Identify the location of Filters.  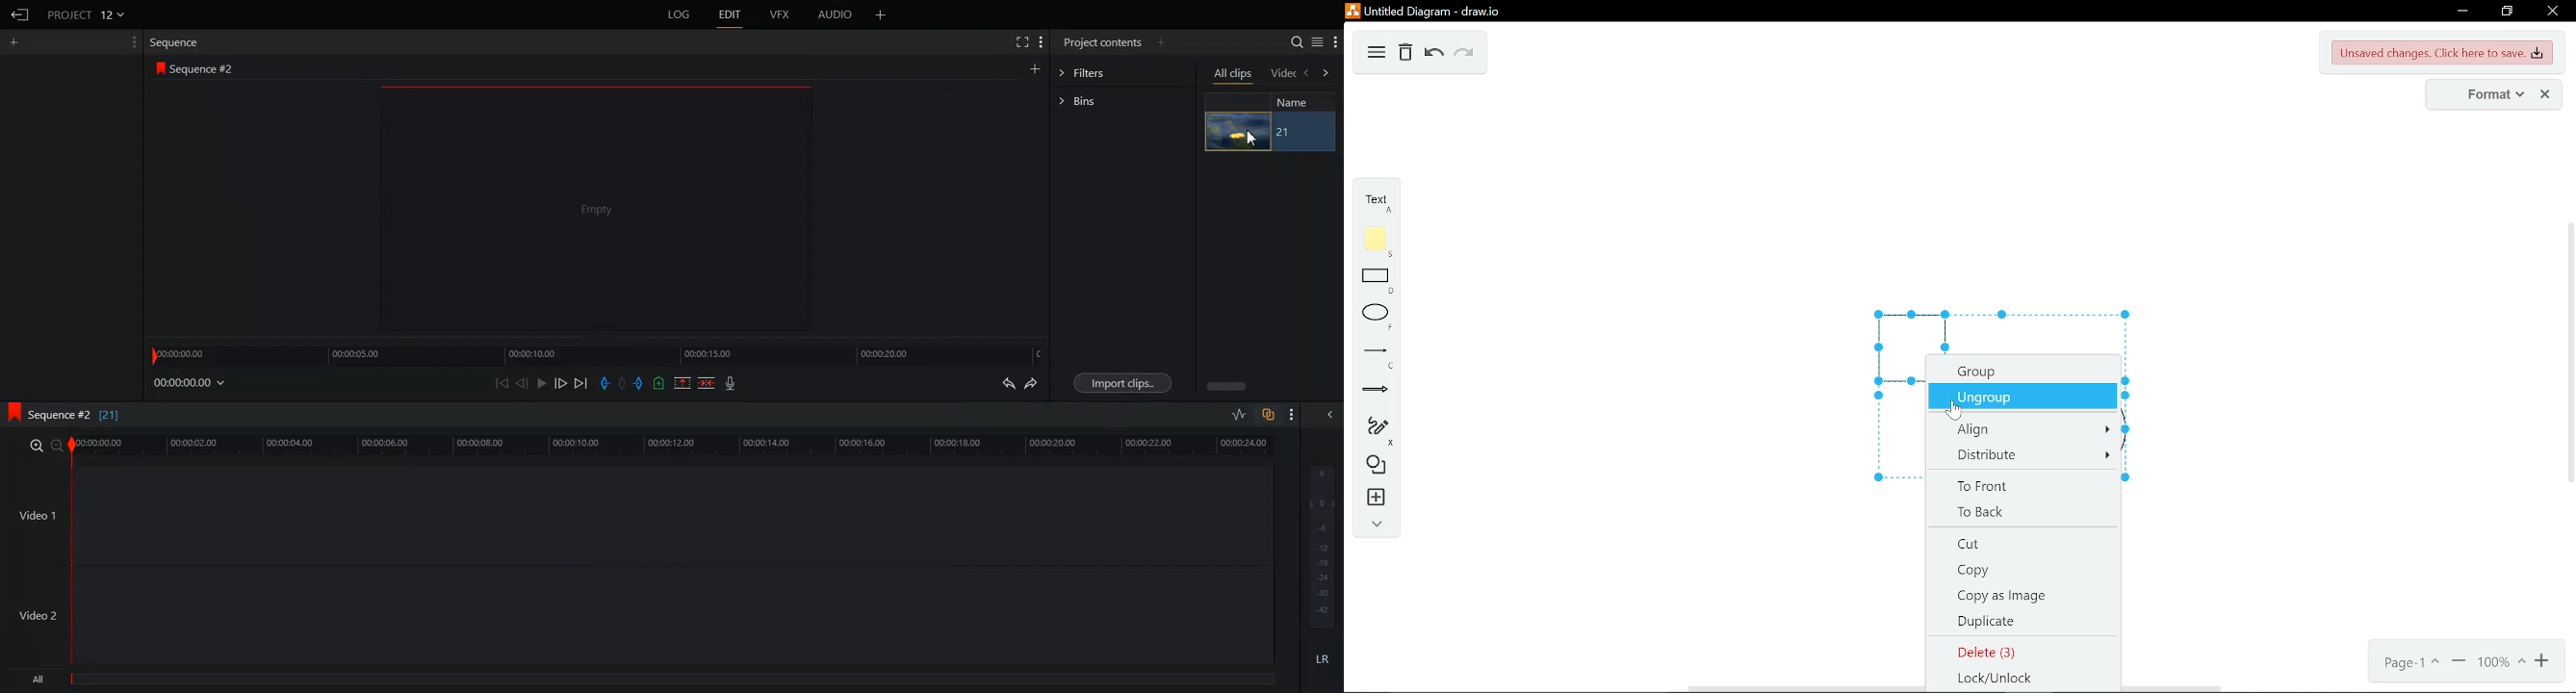
(1122, 71).